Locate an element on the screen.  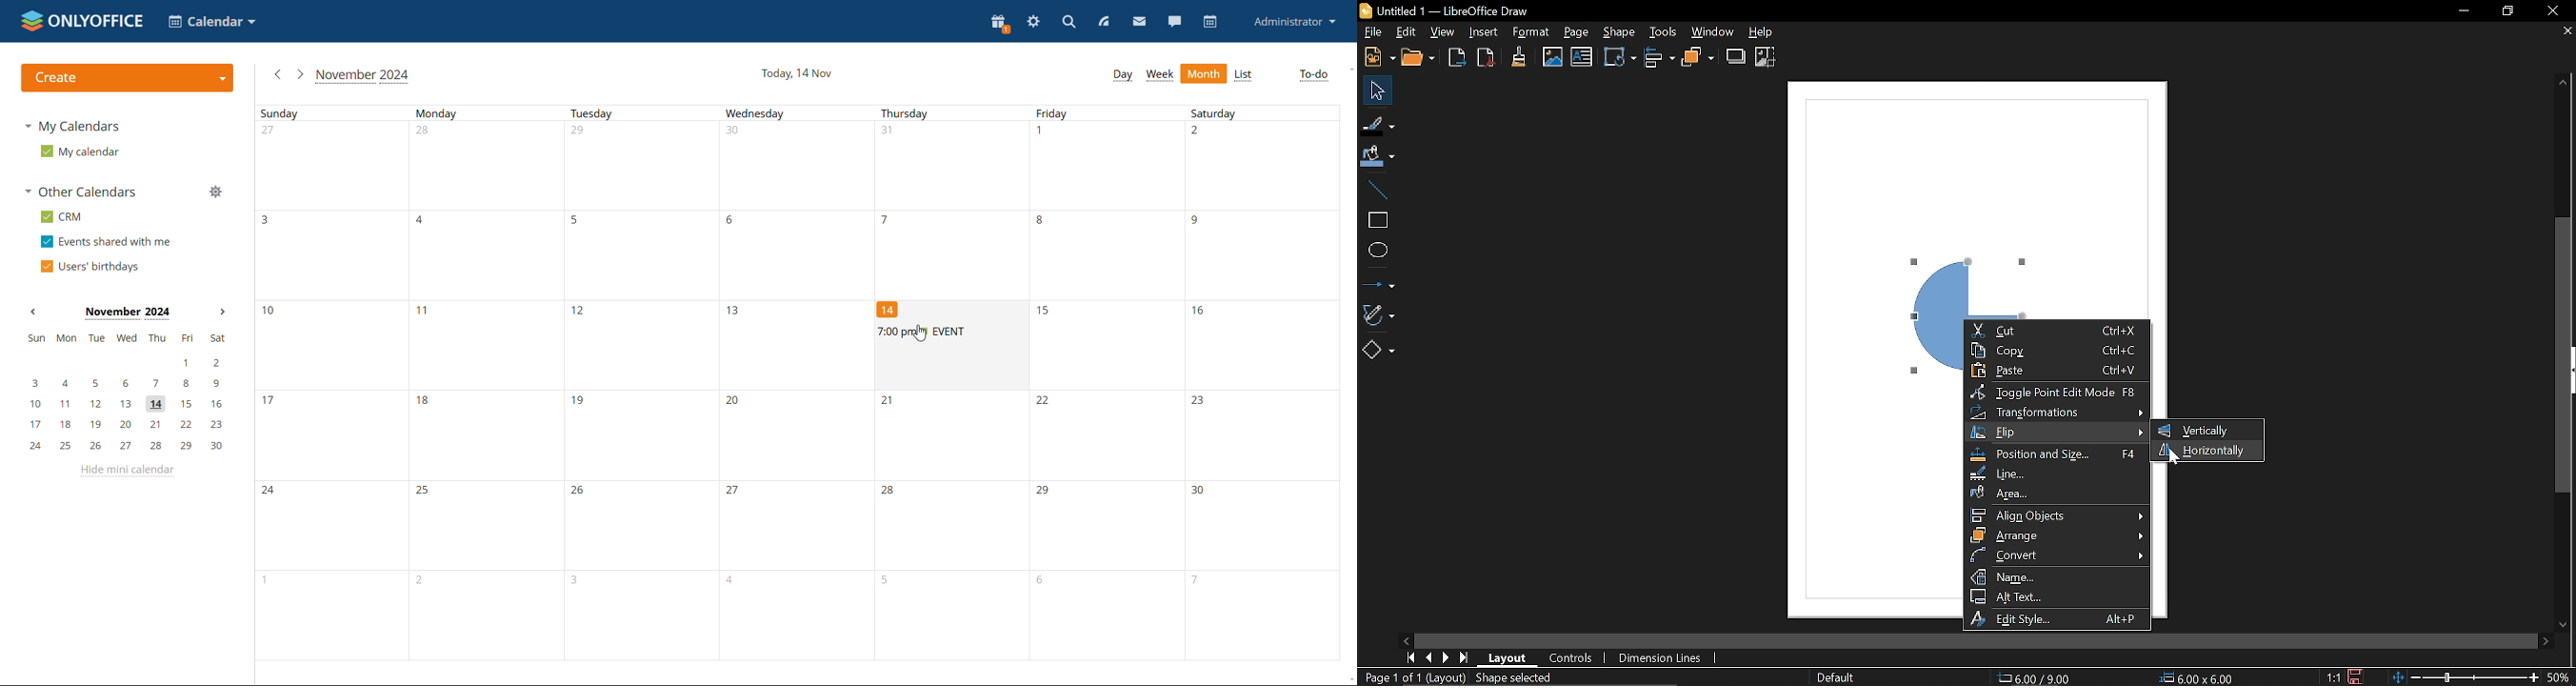
Alt text is located at coordinates (2056, 596).